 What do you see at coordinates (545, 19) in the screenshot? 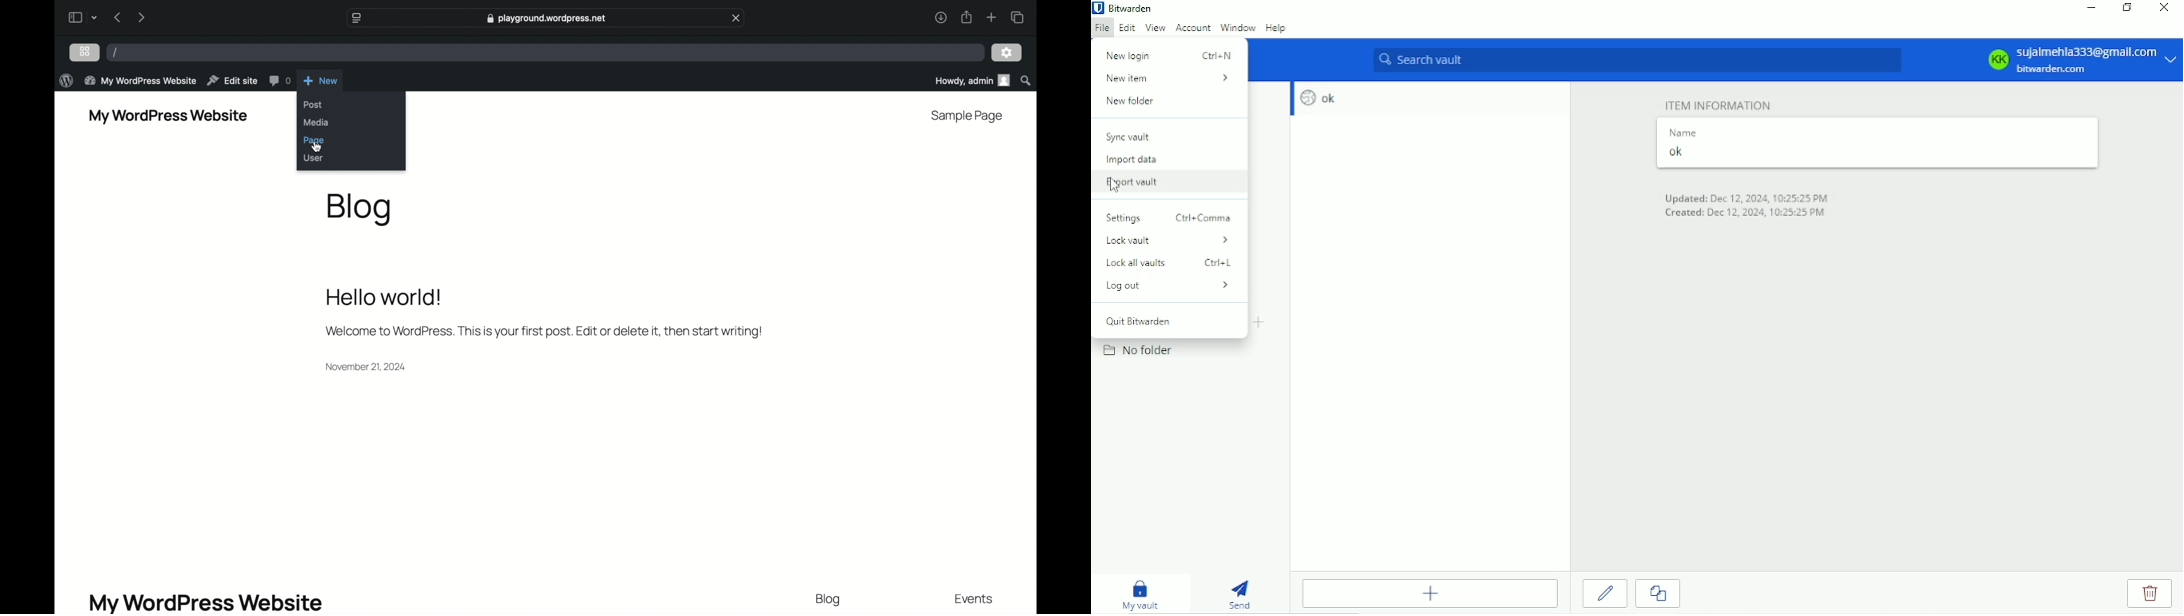
I see `playground.wordpress.net` at bounding box center [545, 19].